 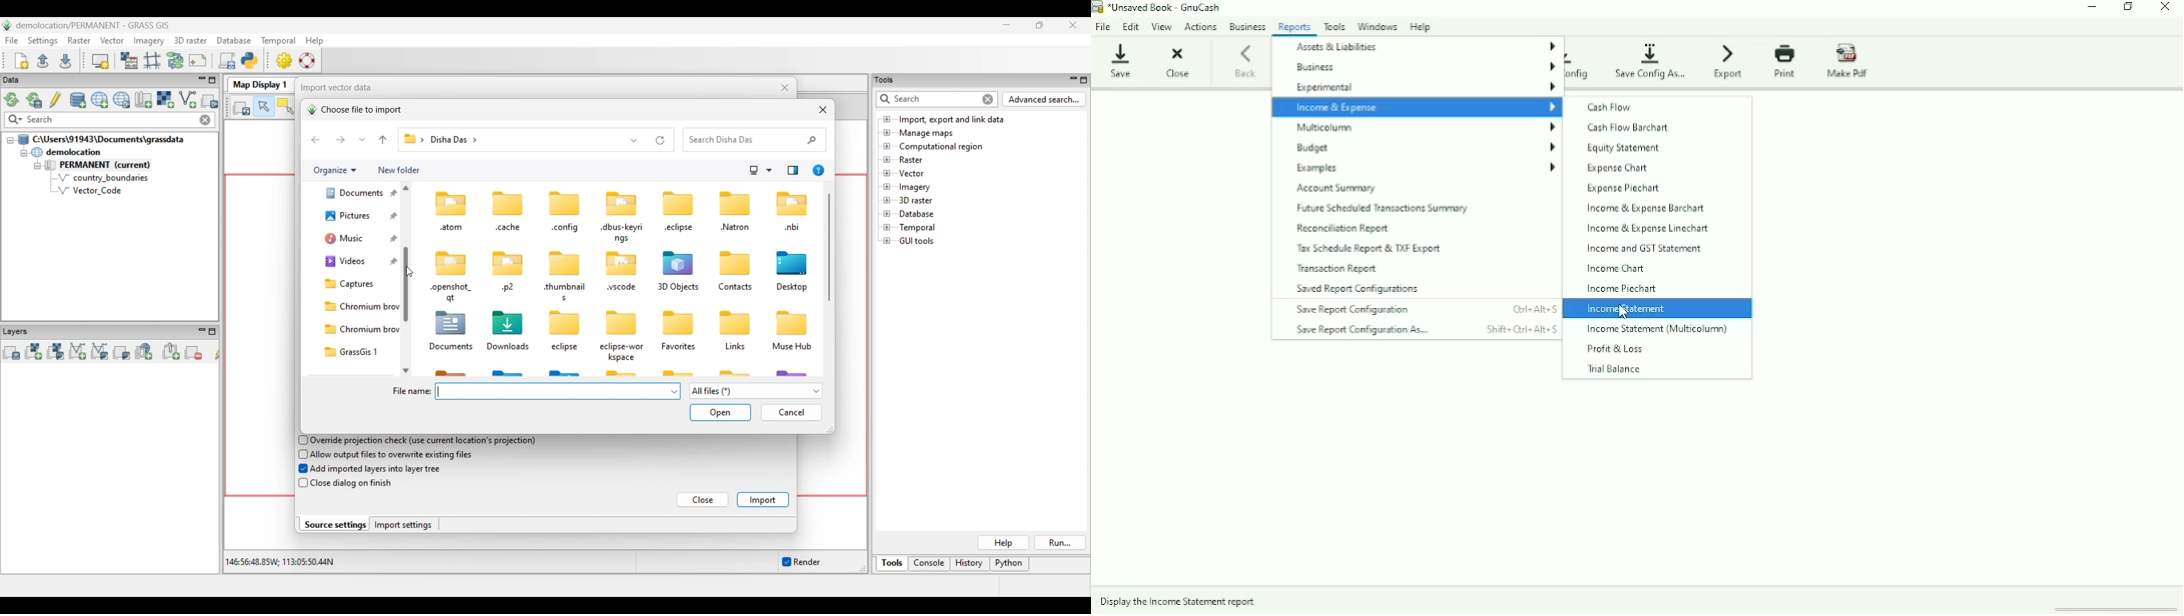 What do you see at coordinates (509, 202) in the screenshot?
I see `icon` at bounding box center [509, 202].